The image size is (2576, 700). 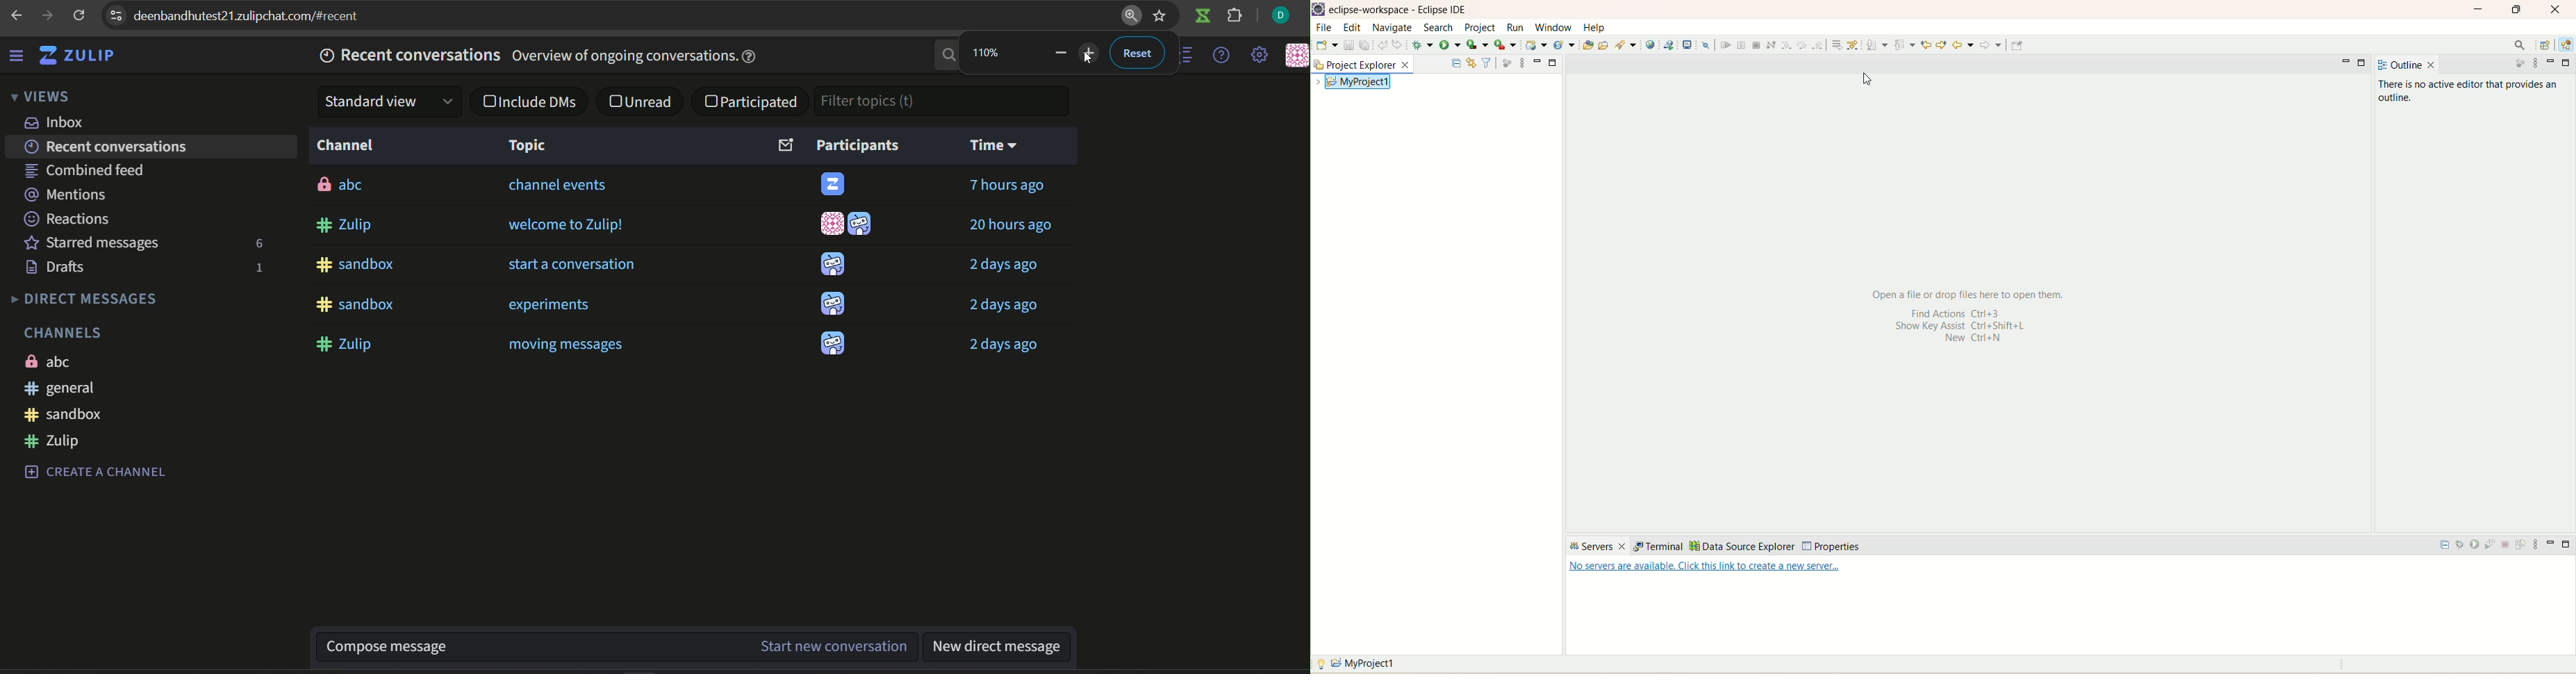 I want to click on #sandbox, so click(x=356, y=265).